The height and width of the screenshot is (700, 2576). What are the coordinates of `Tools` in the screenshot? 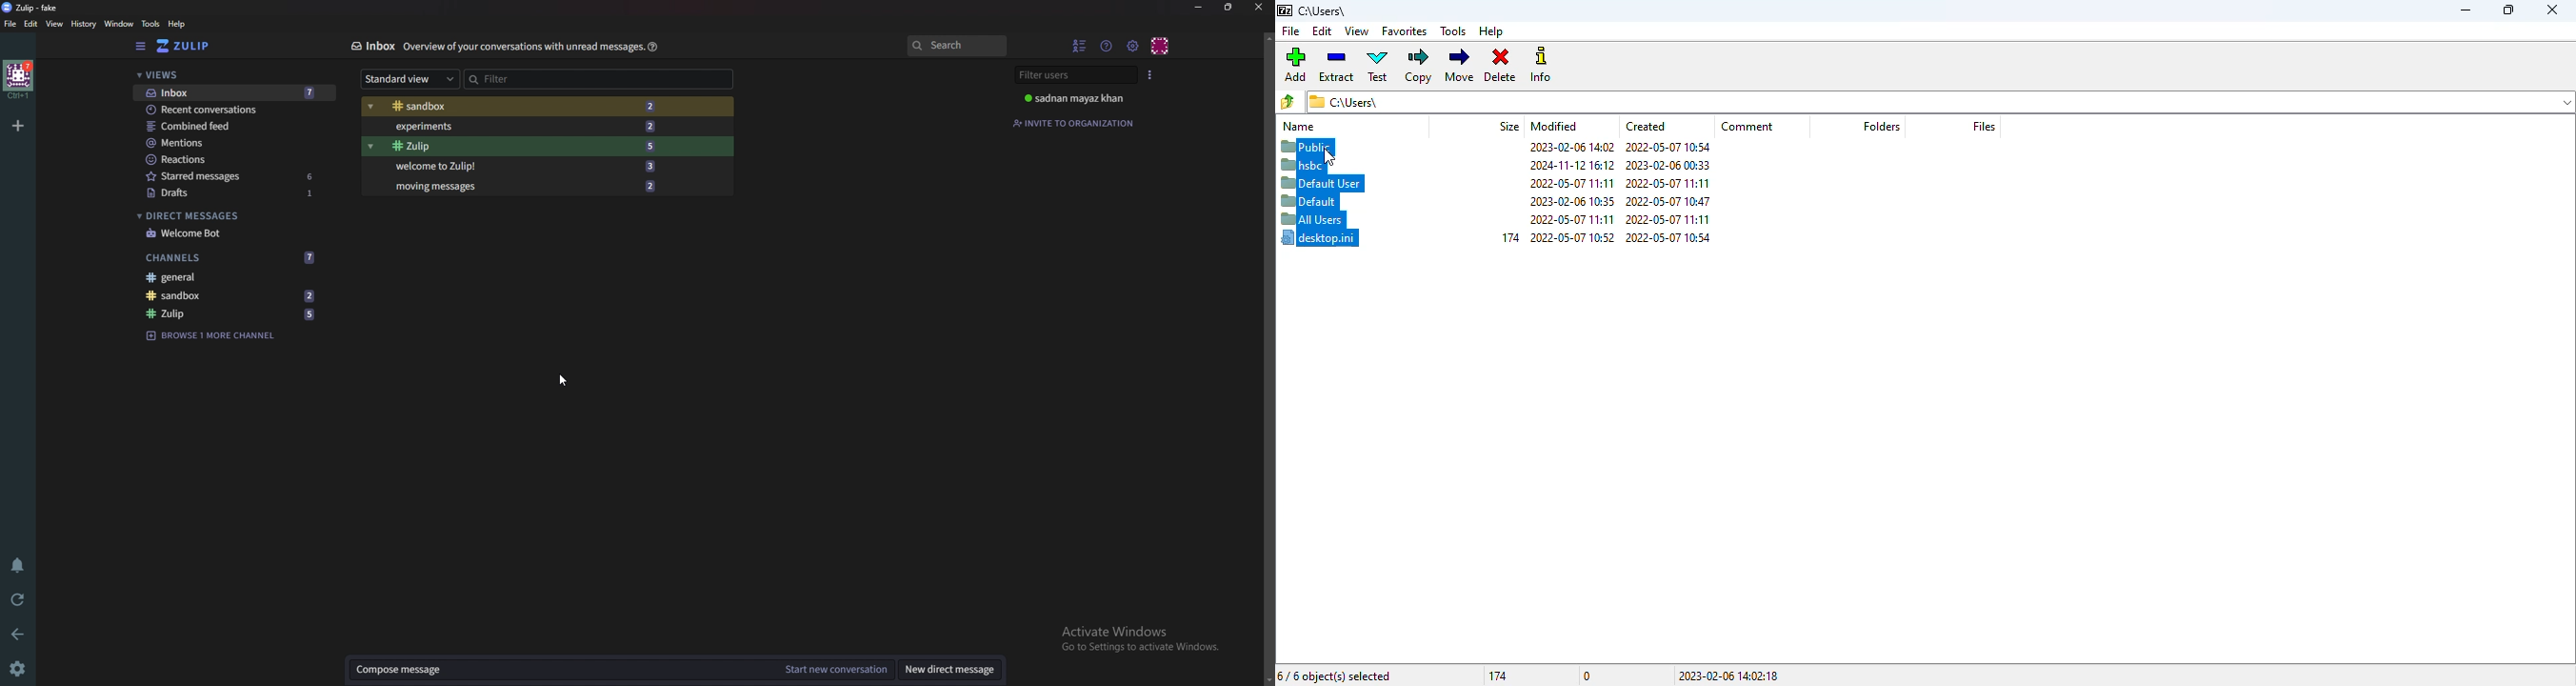 It's located at (151, 23).